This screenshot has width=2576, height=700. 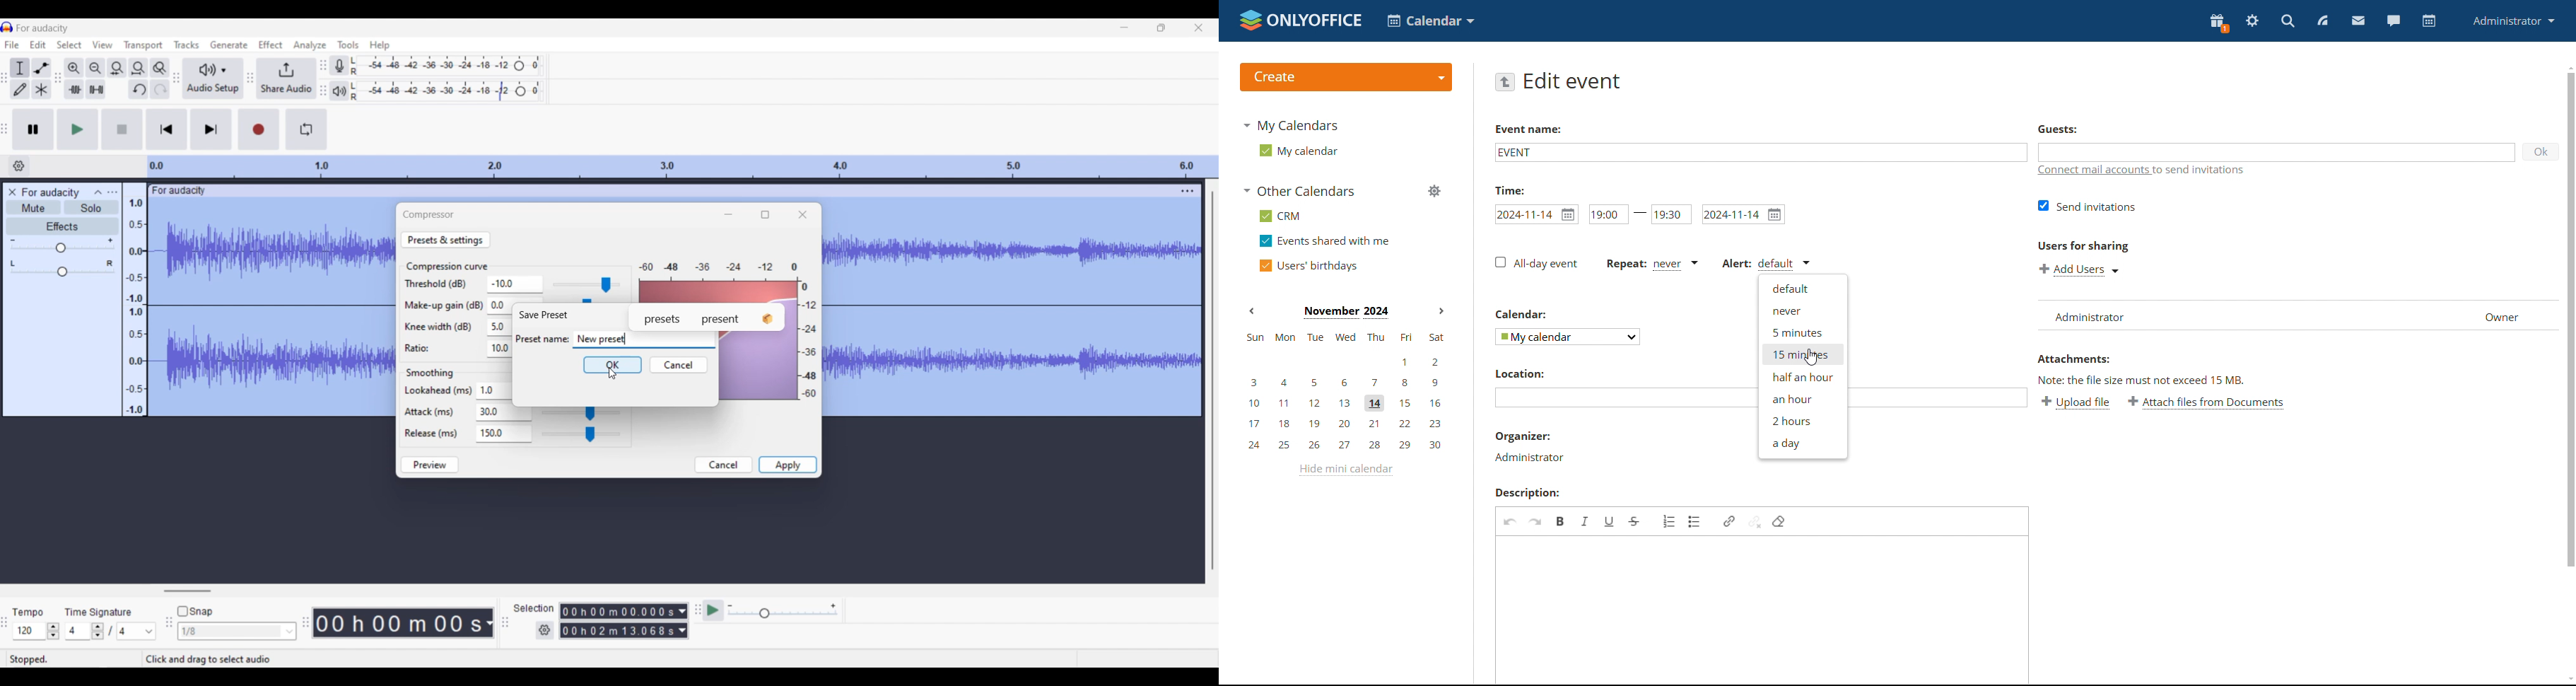 What do you see at coordinates (186, 44) in the screenshot?
I see `Tracks` at bounding box center [186, 44].